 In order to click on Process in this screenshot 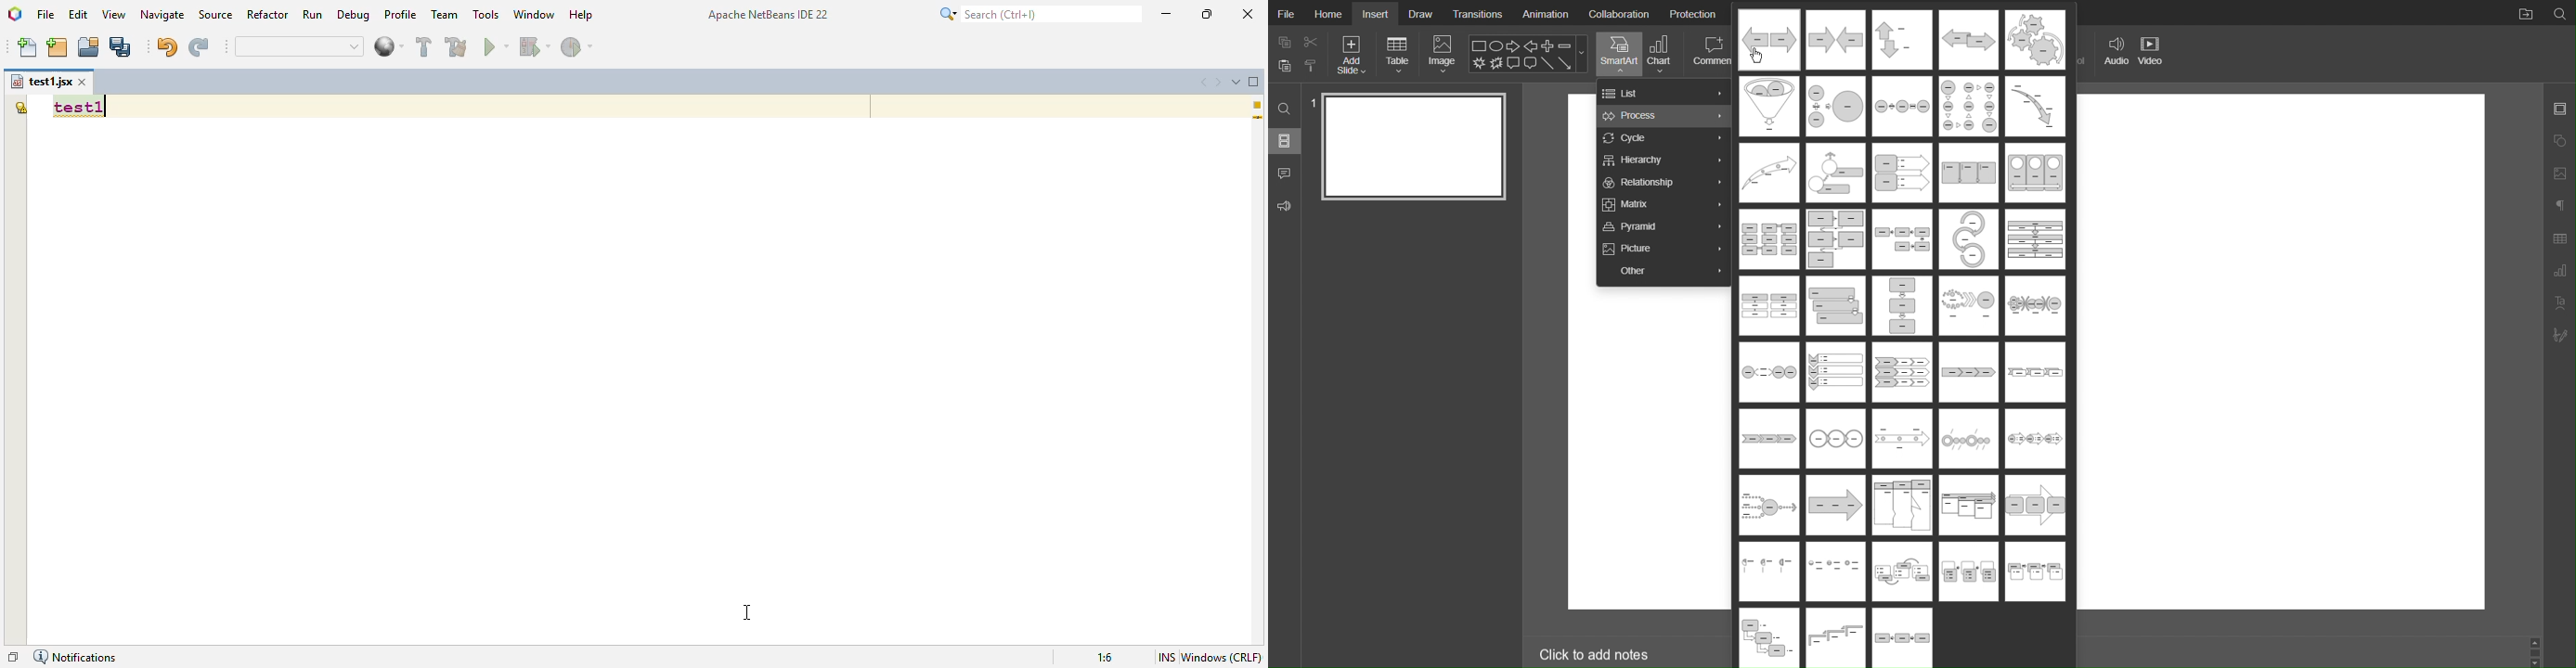, I will do `click(1662, 116)`.